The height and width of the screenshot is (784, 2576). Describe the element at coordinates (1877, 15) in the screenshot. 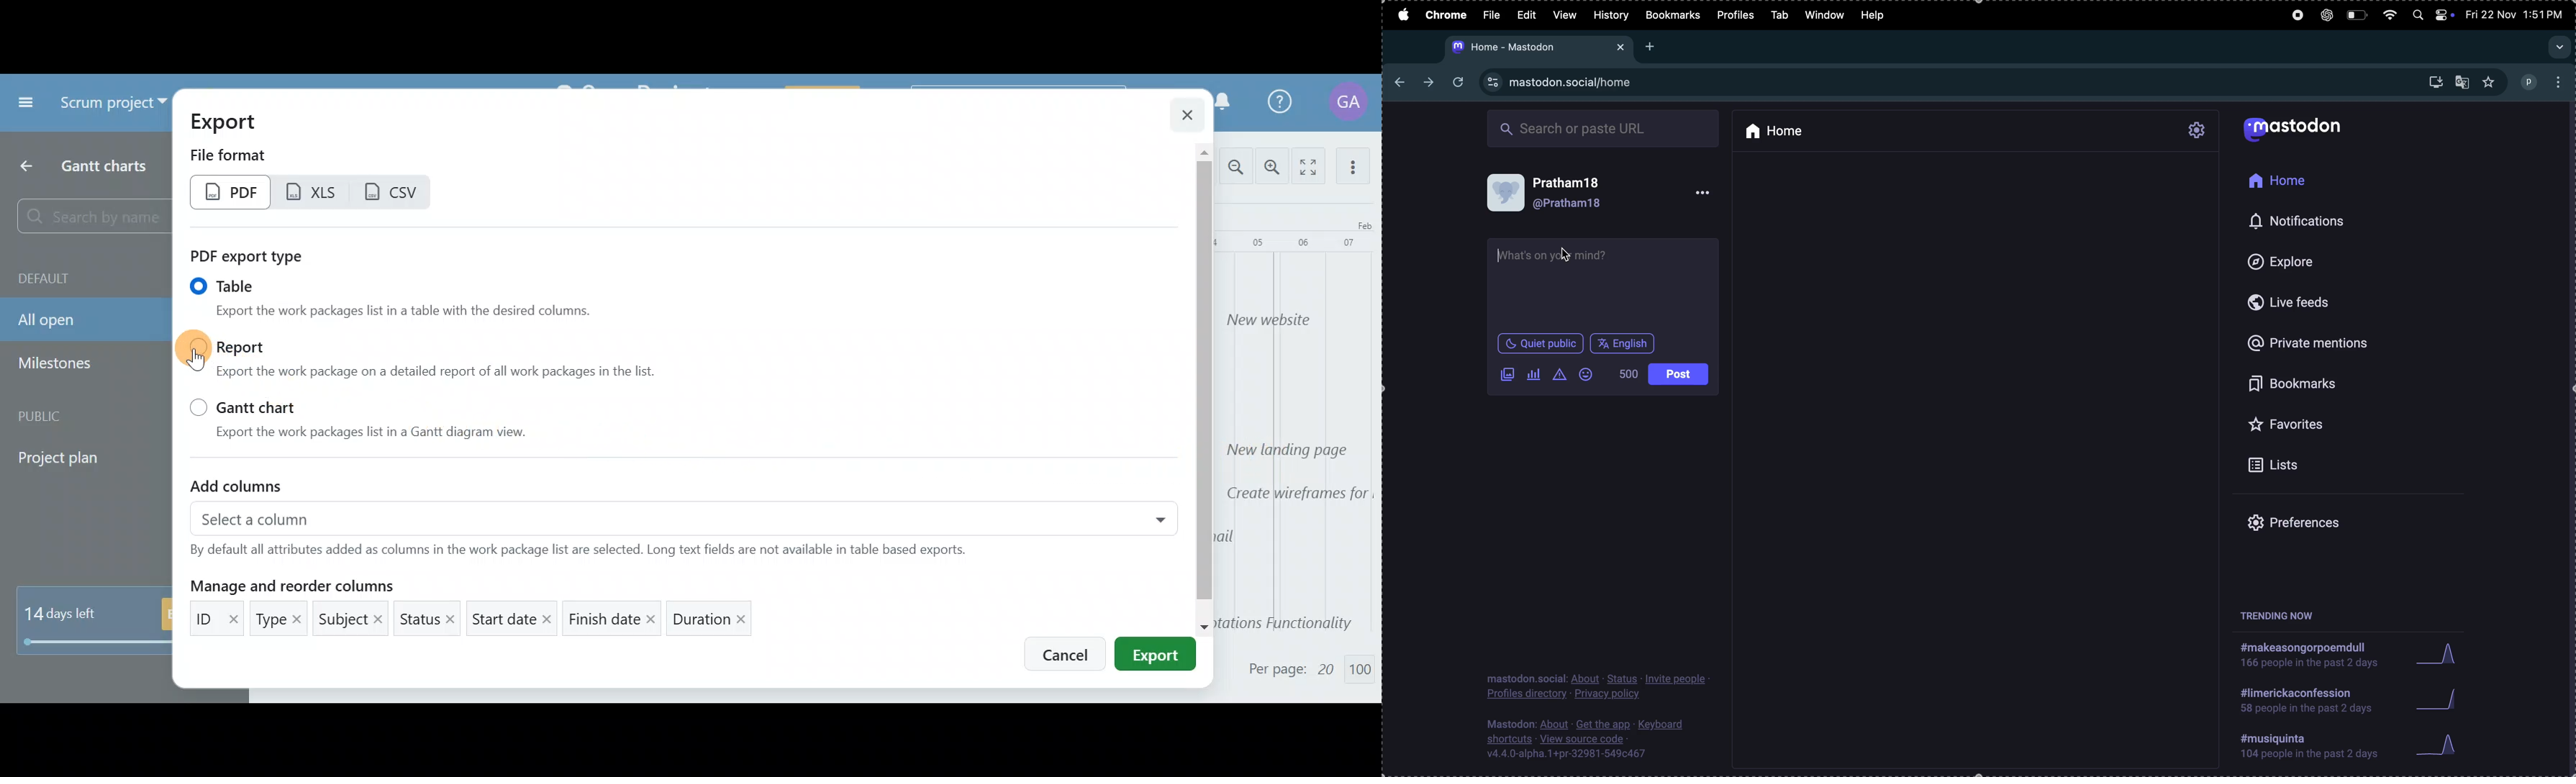

I see `help` at that location.